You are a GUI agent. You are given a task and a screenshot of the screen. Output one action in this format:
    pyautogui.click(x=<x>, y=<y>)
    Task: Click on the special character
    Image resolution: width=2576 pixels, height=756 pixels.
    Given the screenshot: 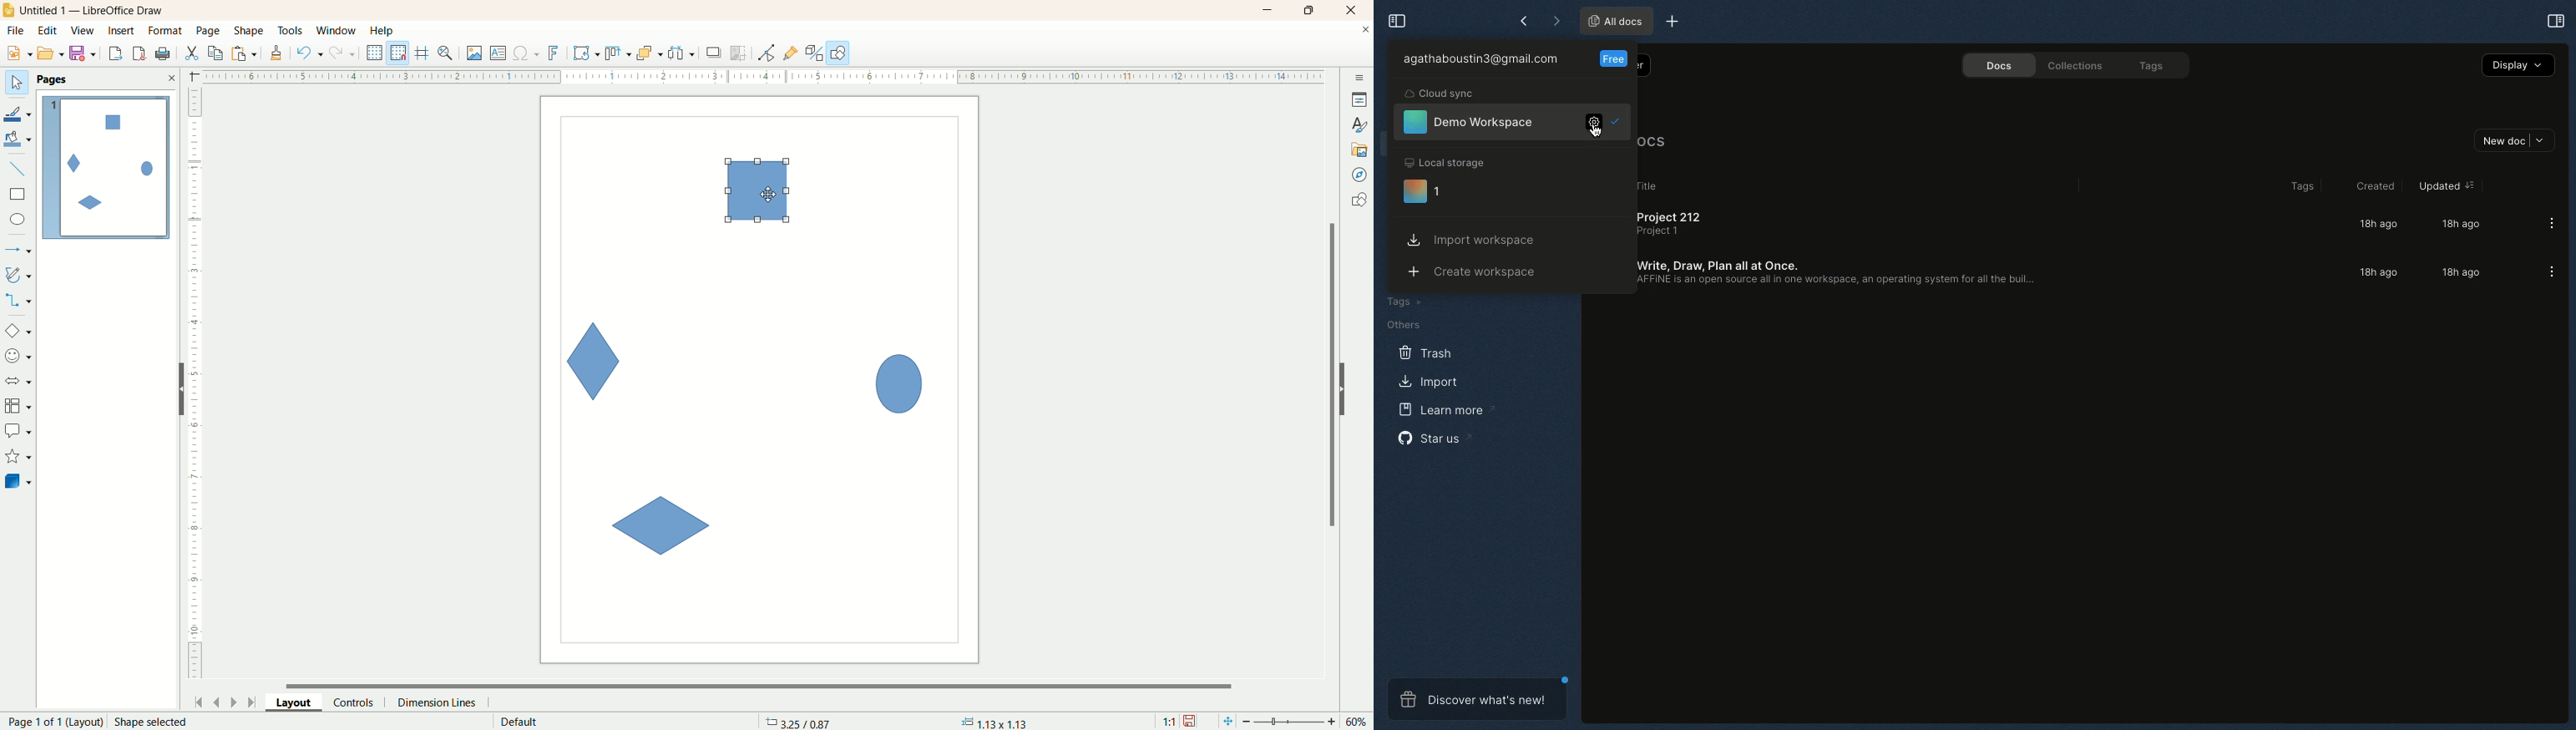 What is the action you would take?
    pyautogui.click(x=527, y=54)
    